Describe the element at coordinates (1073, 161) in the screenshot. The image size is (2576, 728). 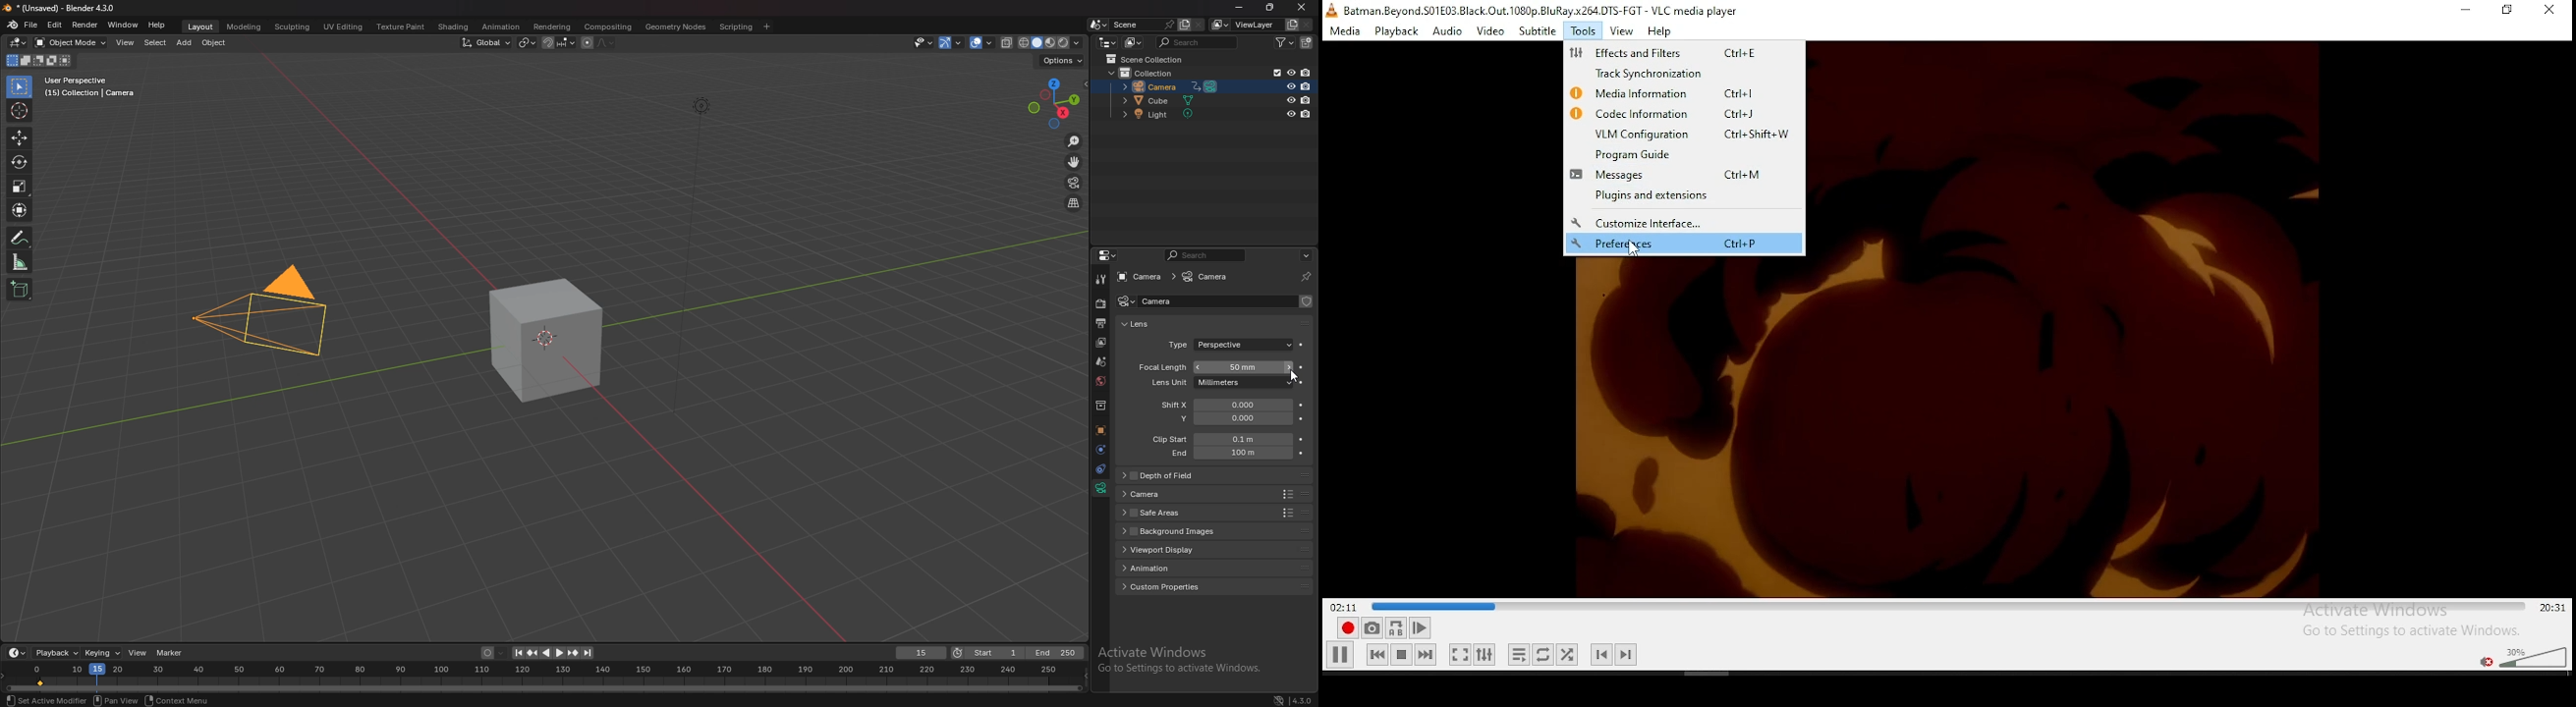
I see `move` at that location.